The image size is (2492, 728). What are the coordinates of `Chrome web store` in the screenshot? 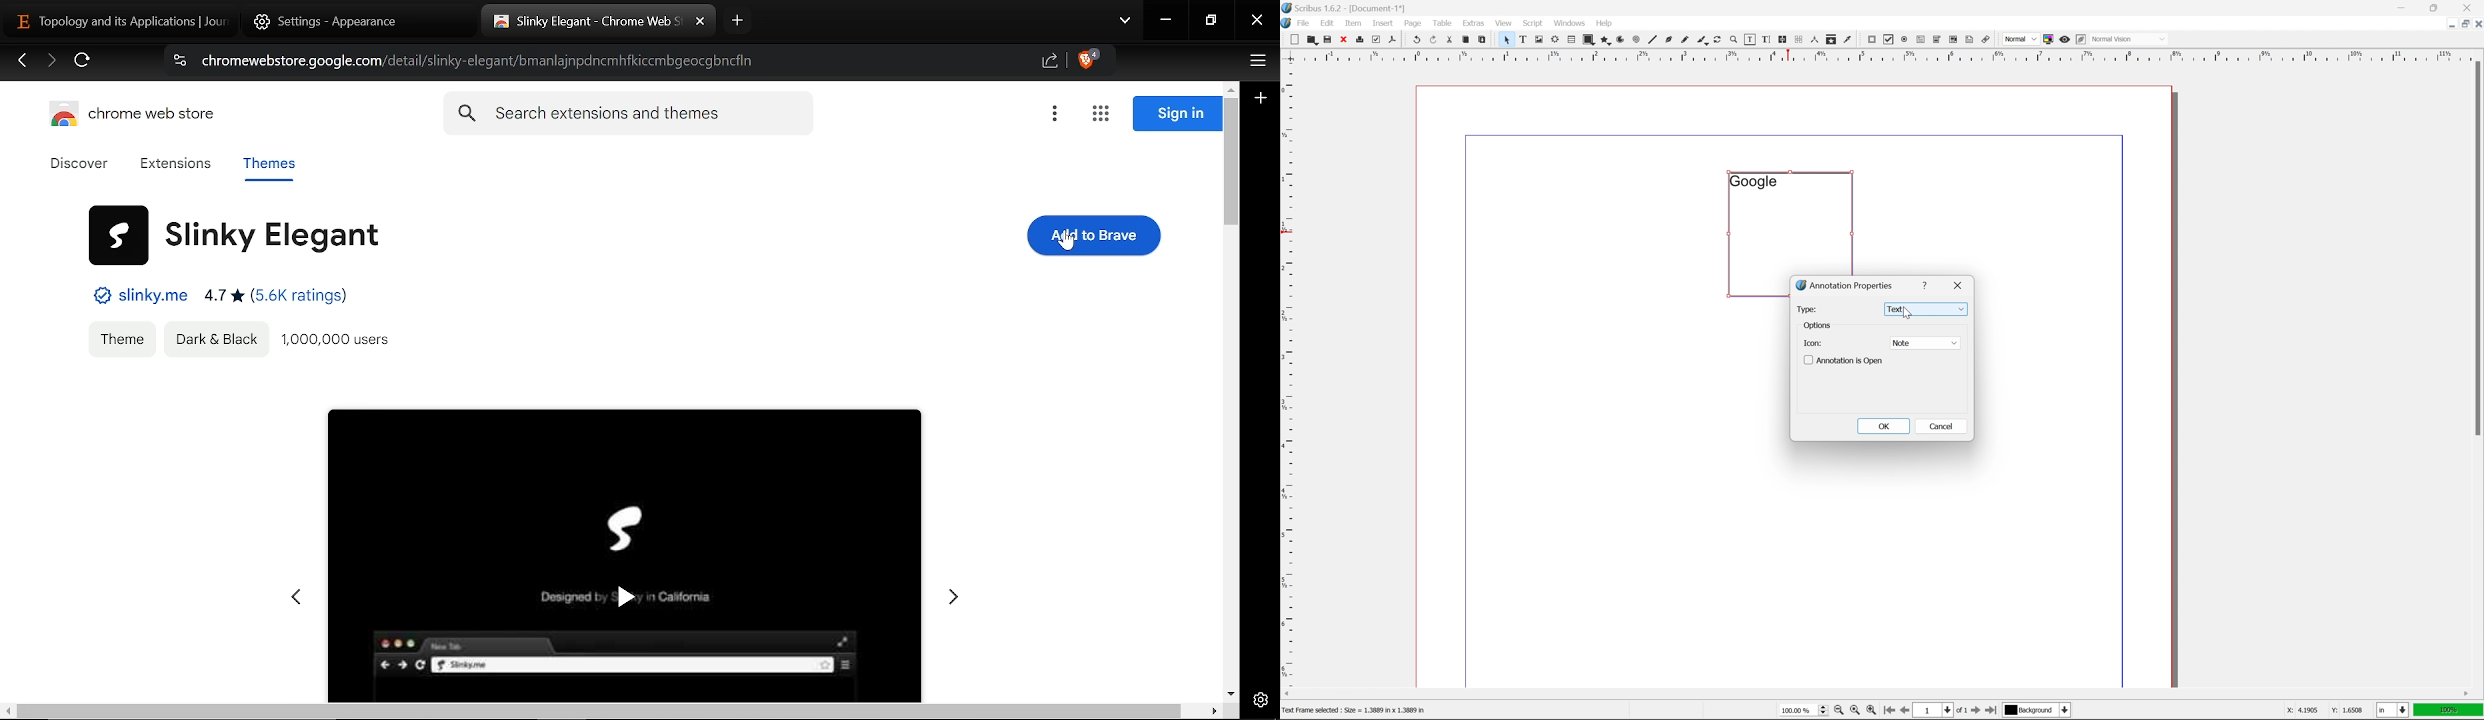 It's located at (138, 117).